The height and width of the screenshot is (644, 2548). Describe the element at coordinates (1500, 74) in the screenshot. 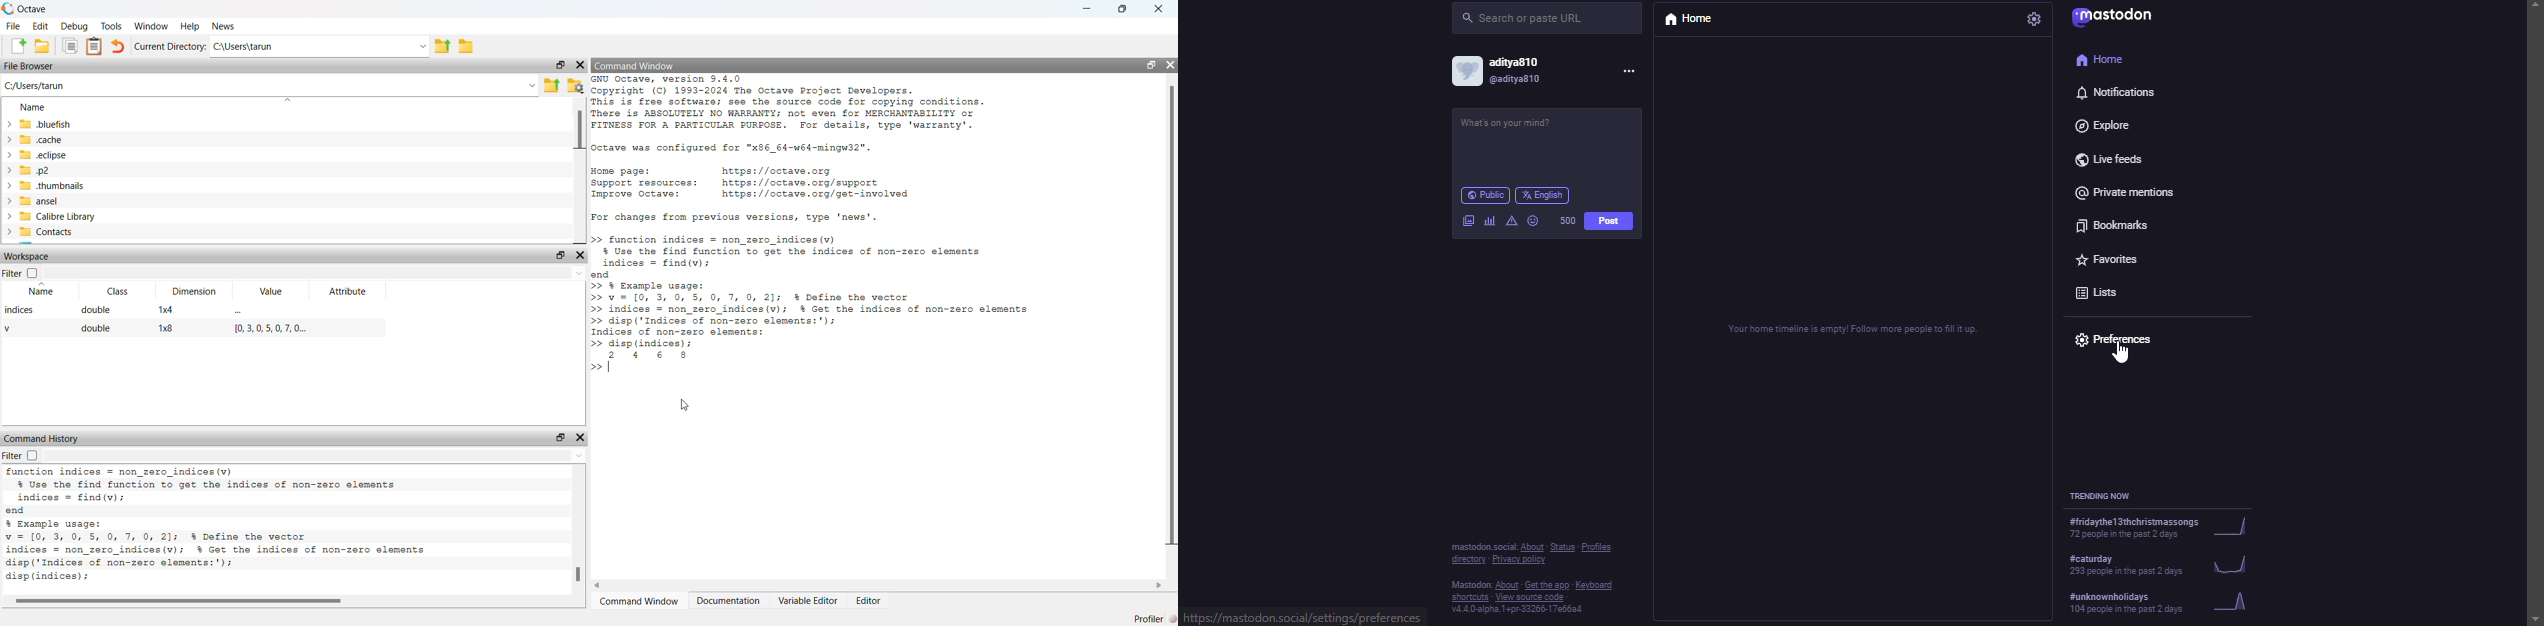

I see `account` at that location.